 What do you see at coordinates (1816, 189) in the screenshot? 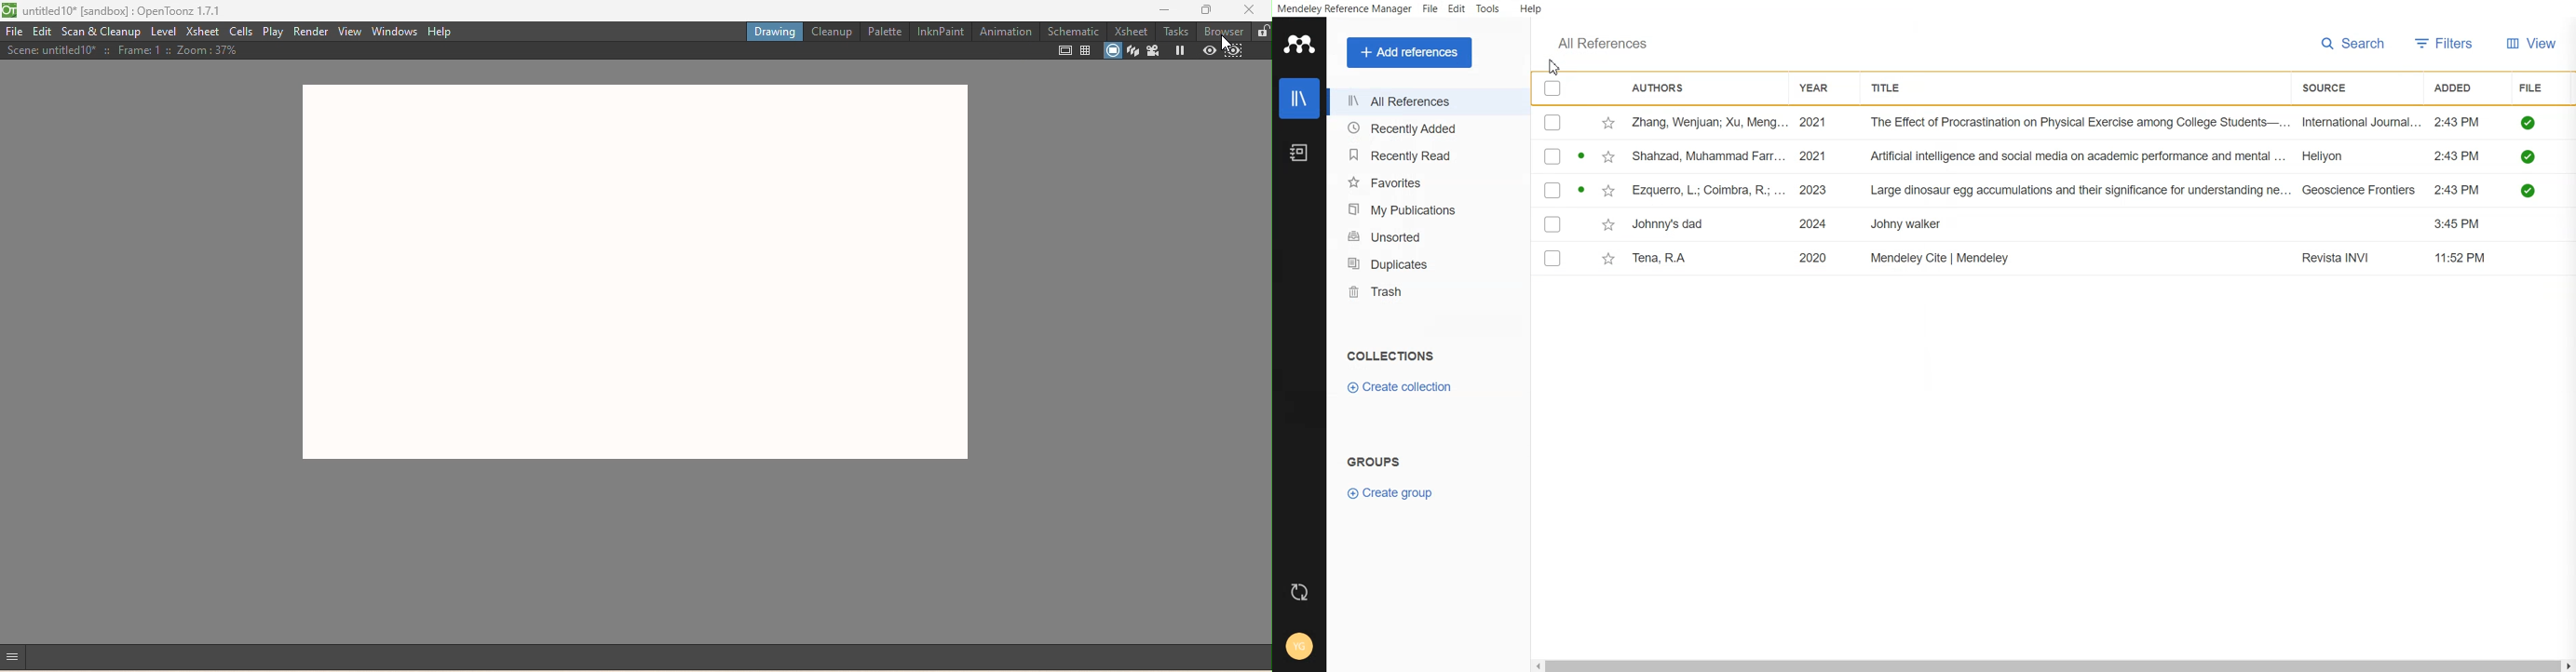
I see `2023` at bounding box center [1816, 189].